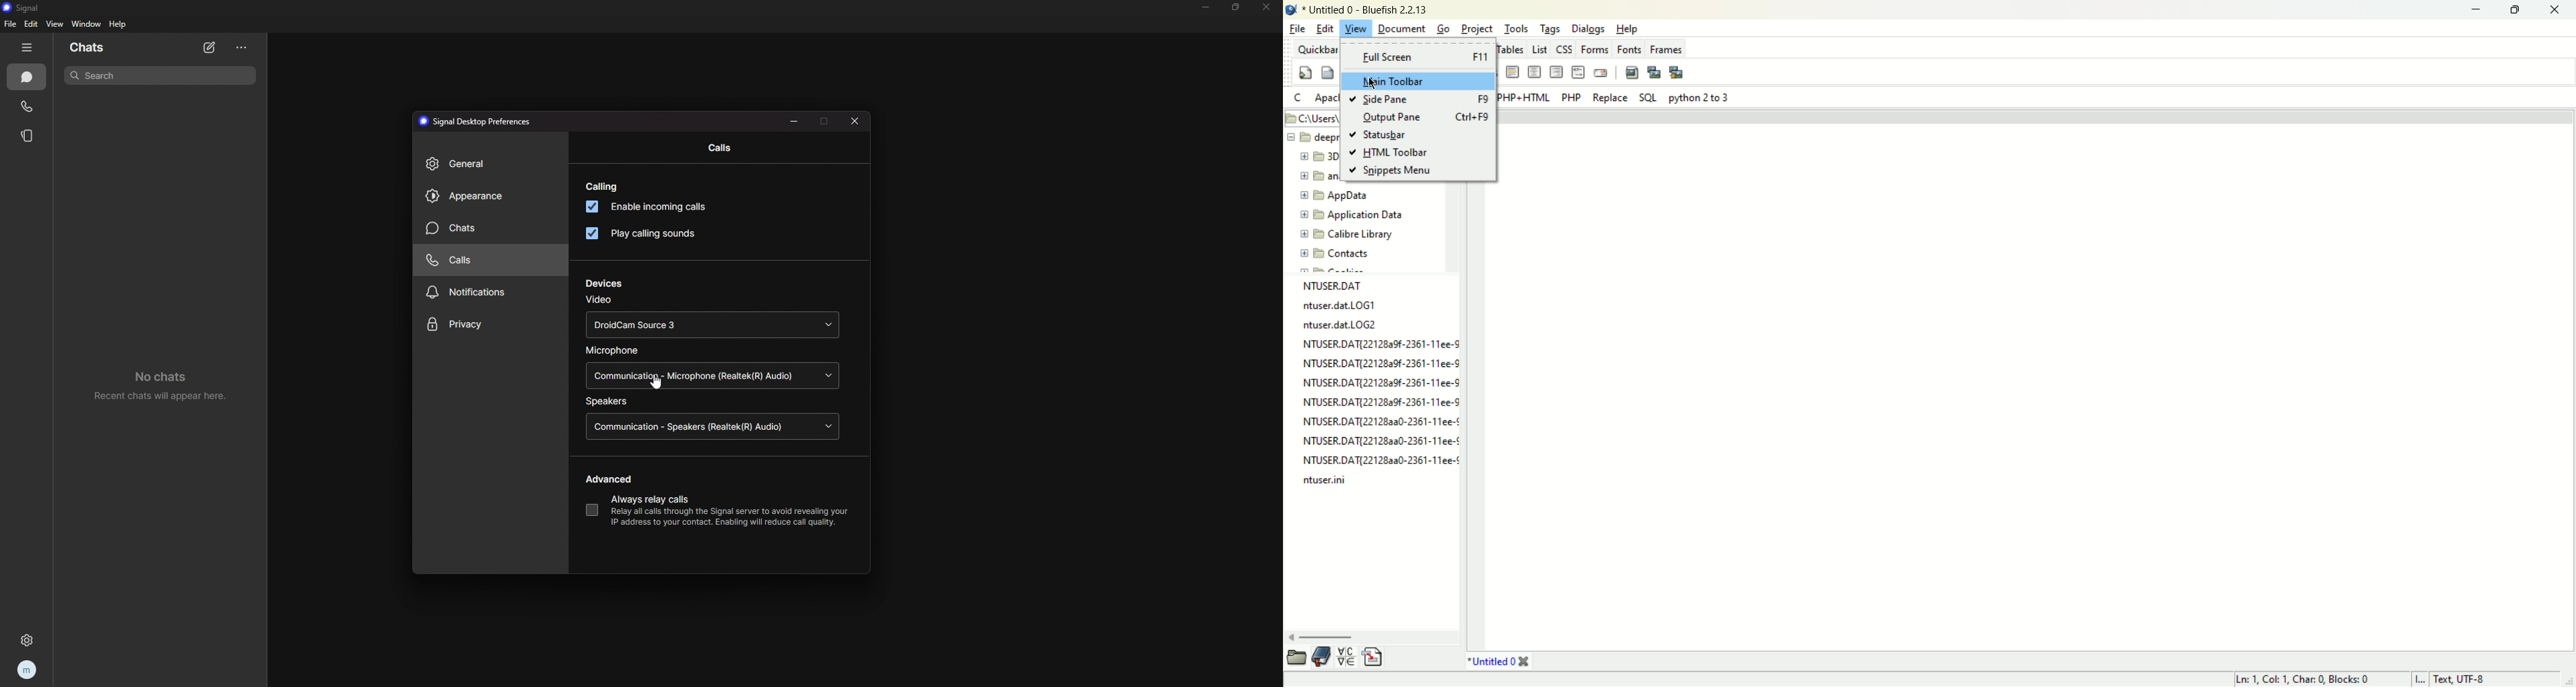 The height and width of the screenshot is (700, 2576). Describe the element at coordinates (87, 23) in the screenshot. I see `window` at that location.